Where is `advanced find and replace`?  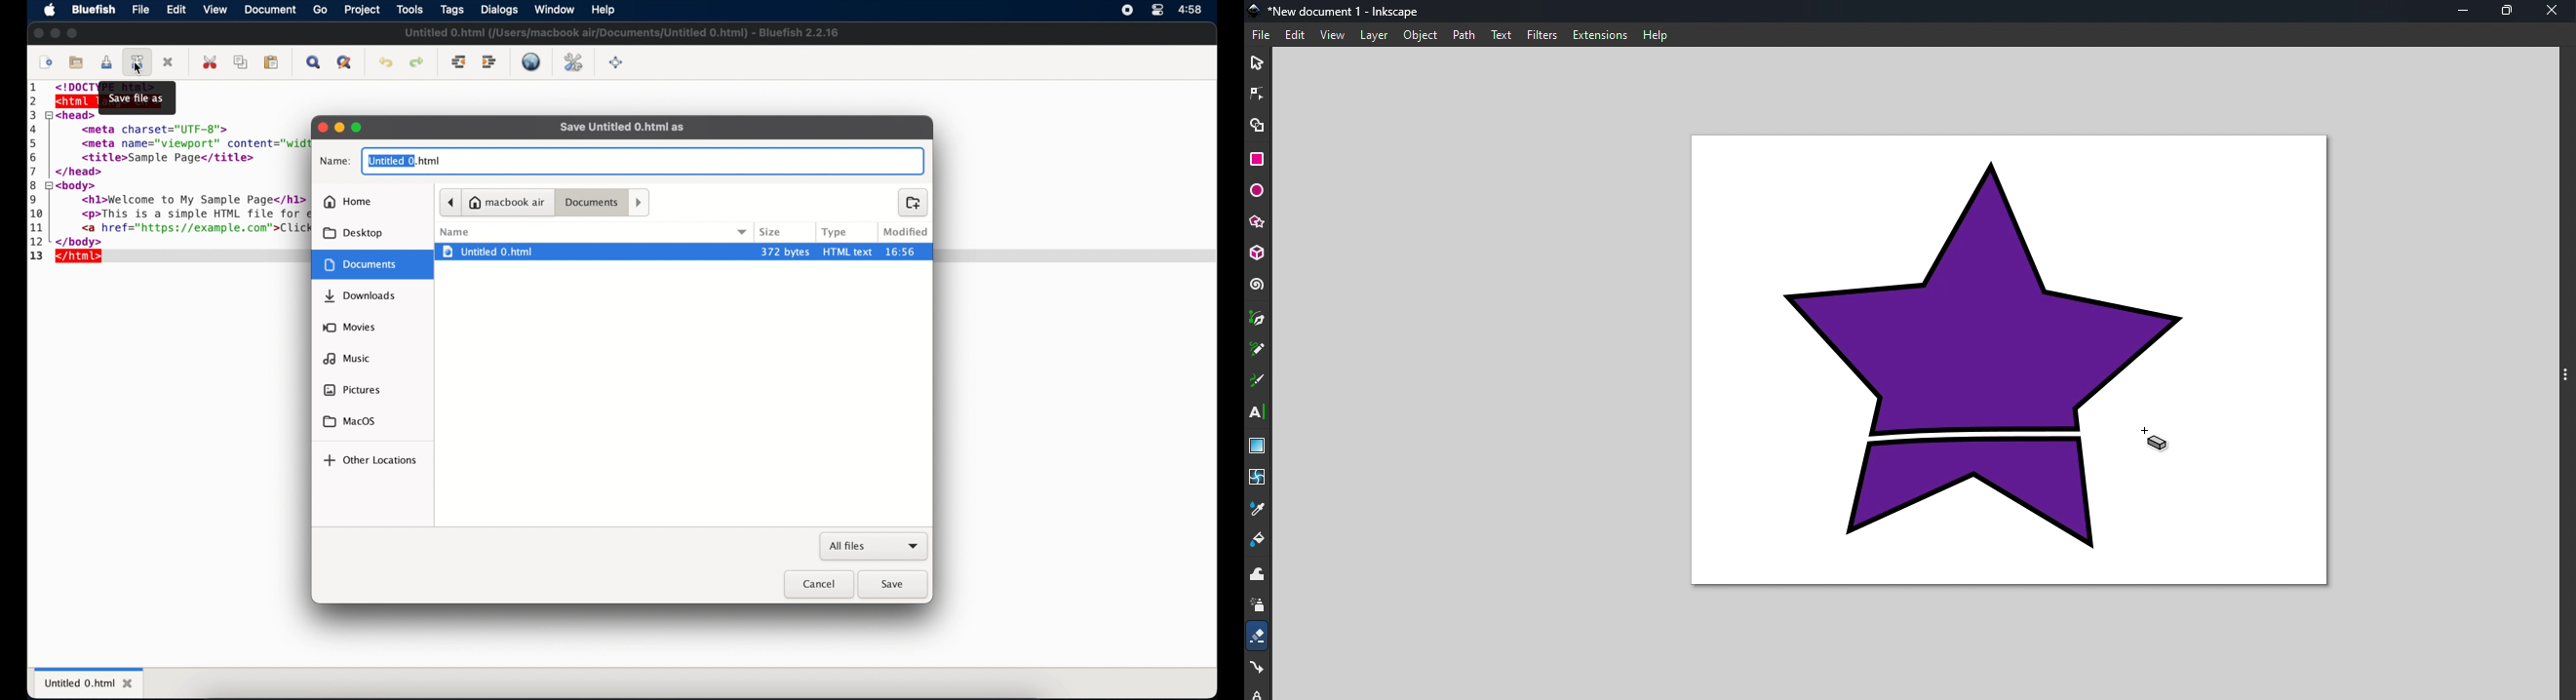
advanced find and replace is located at coordinates (345, 63).